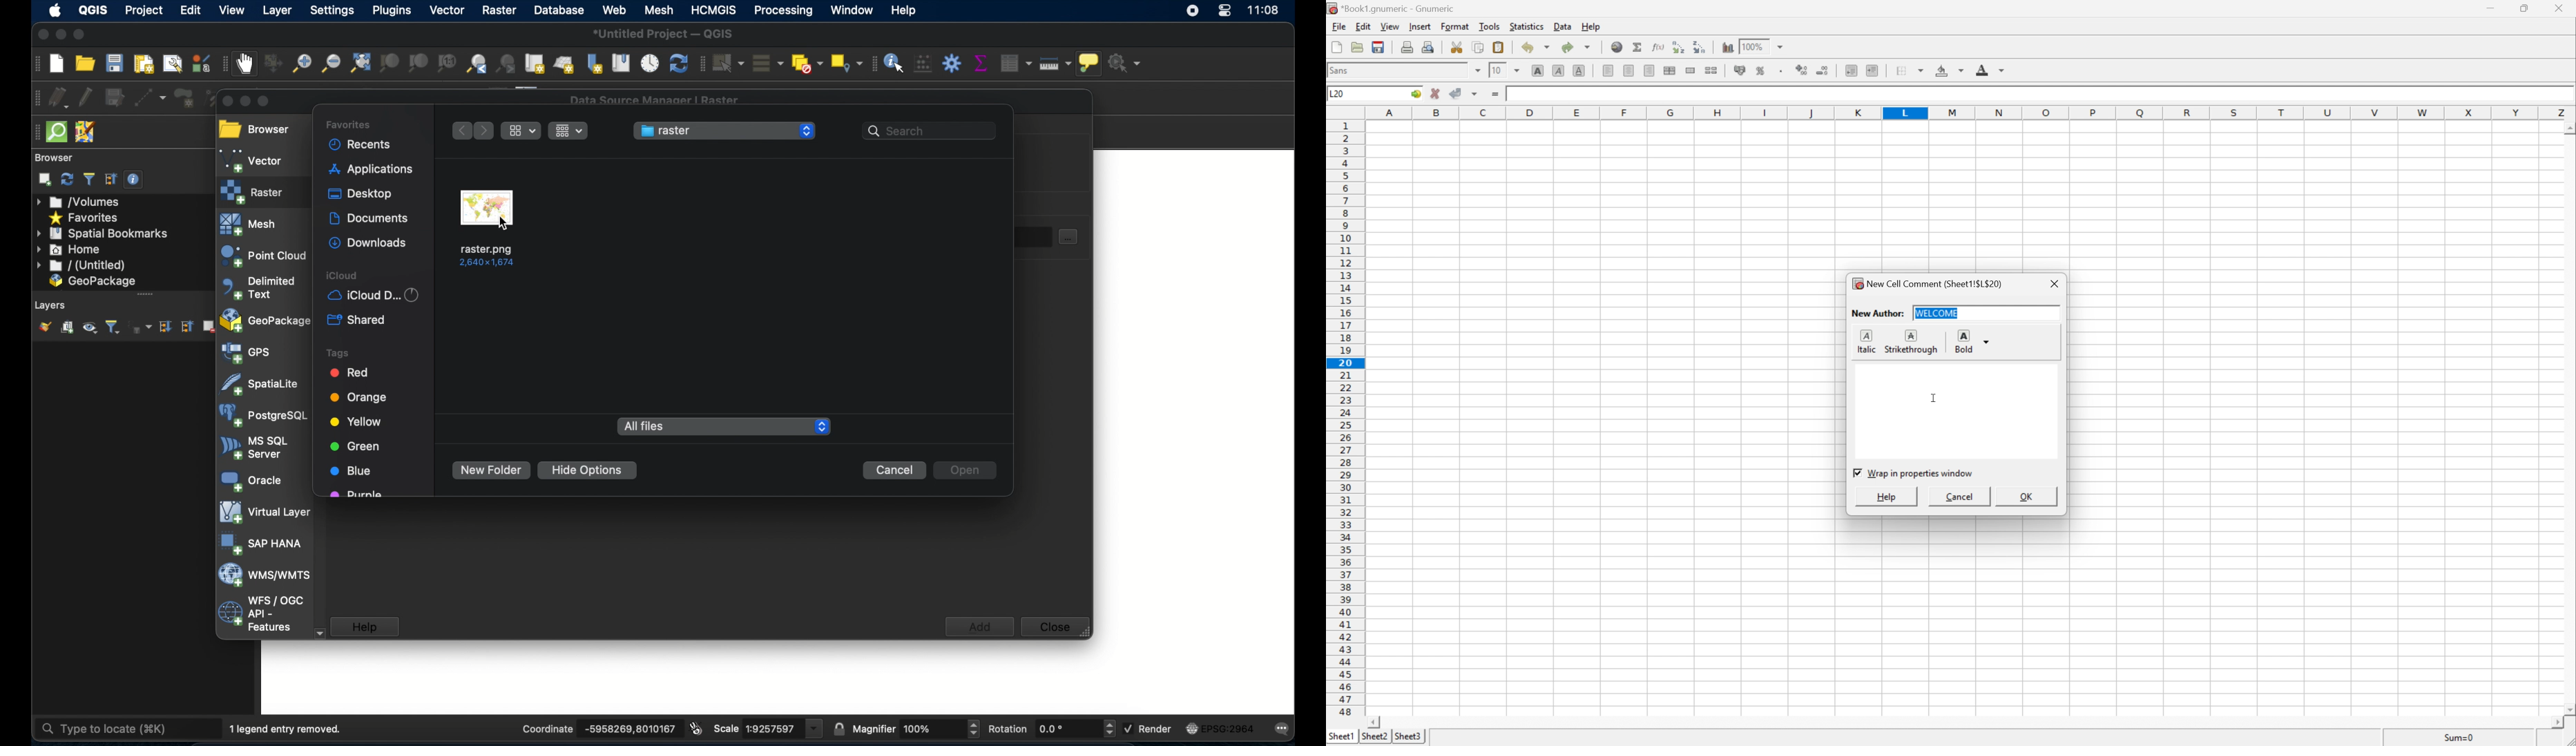 The width and height of the screenshot is (2576, 756). What do you see at coordinates (89, 178) in the screenshot?
I see `filter browser` at bounding box center [89, 178].